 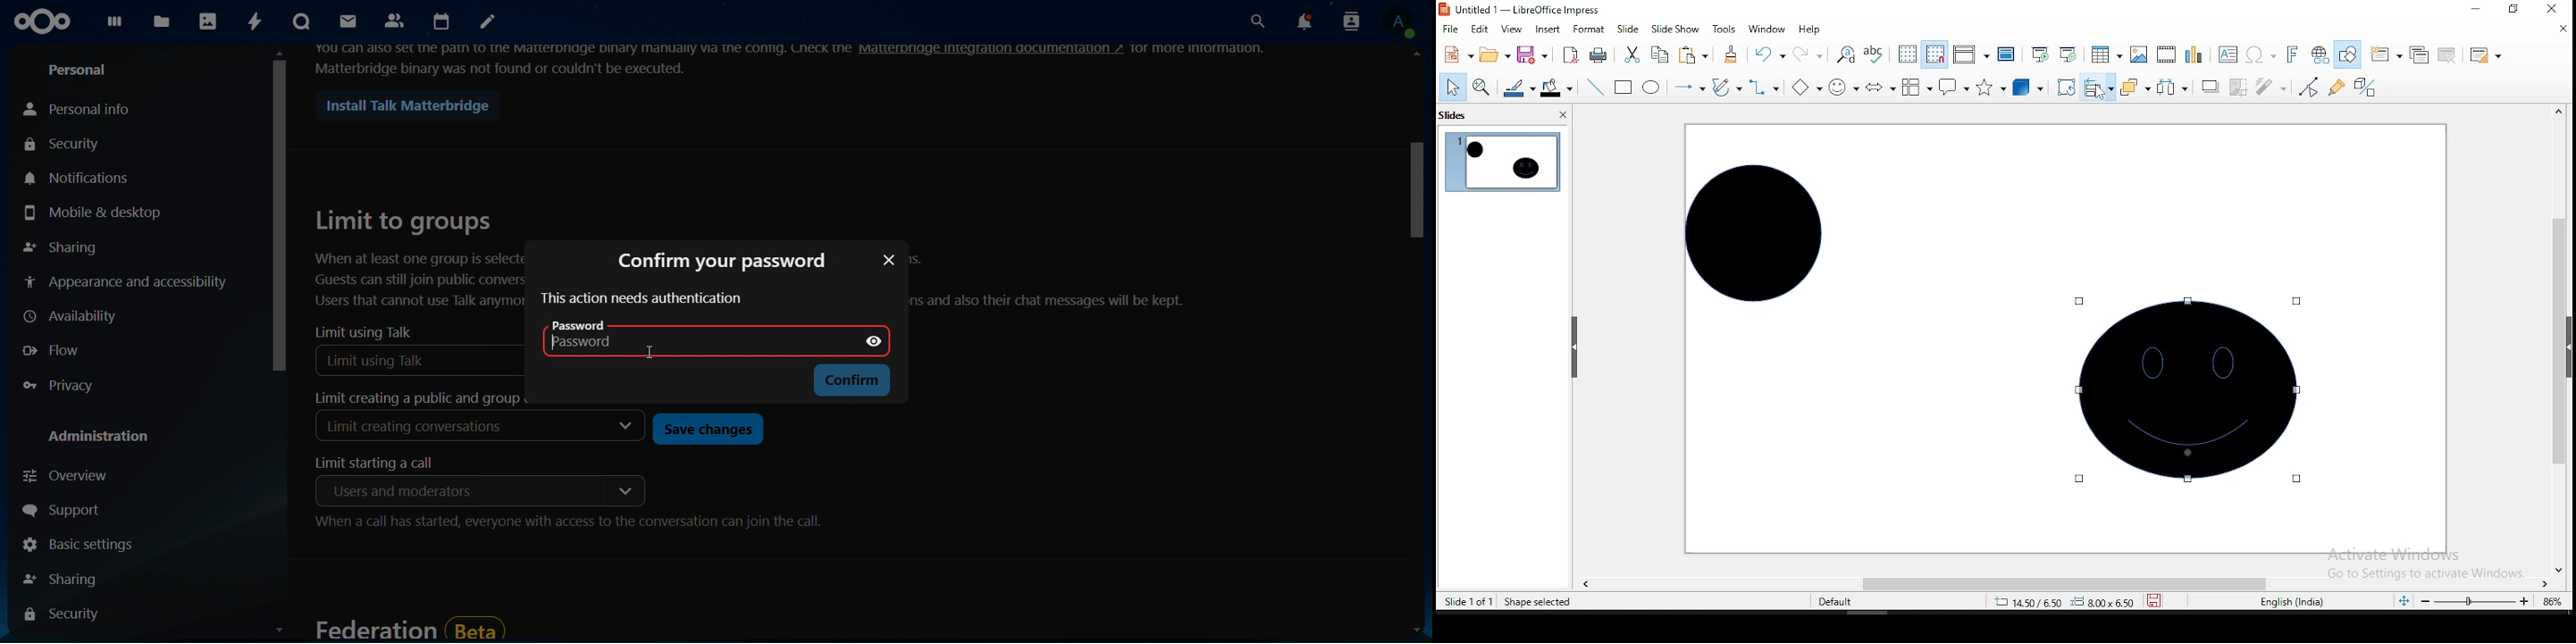 What do you see at coordinates (2136, 55) in the screenshot?
I see `insert image` at bounding box center [2136, 55].